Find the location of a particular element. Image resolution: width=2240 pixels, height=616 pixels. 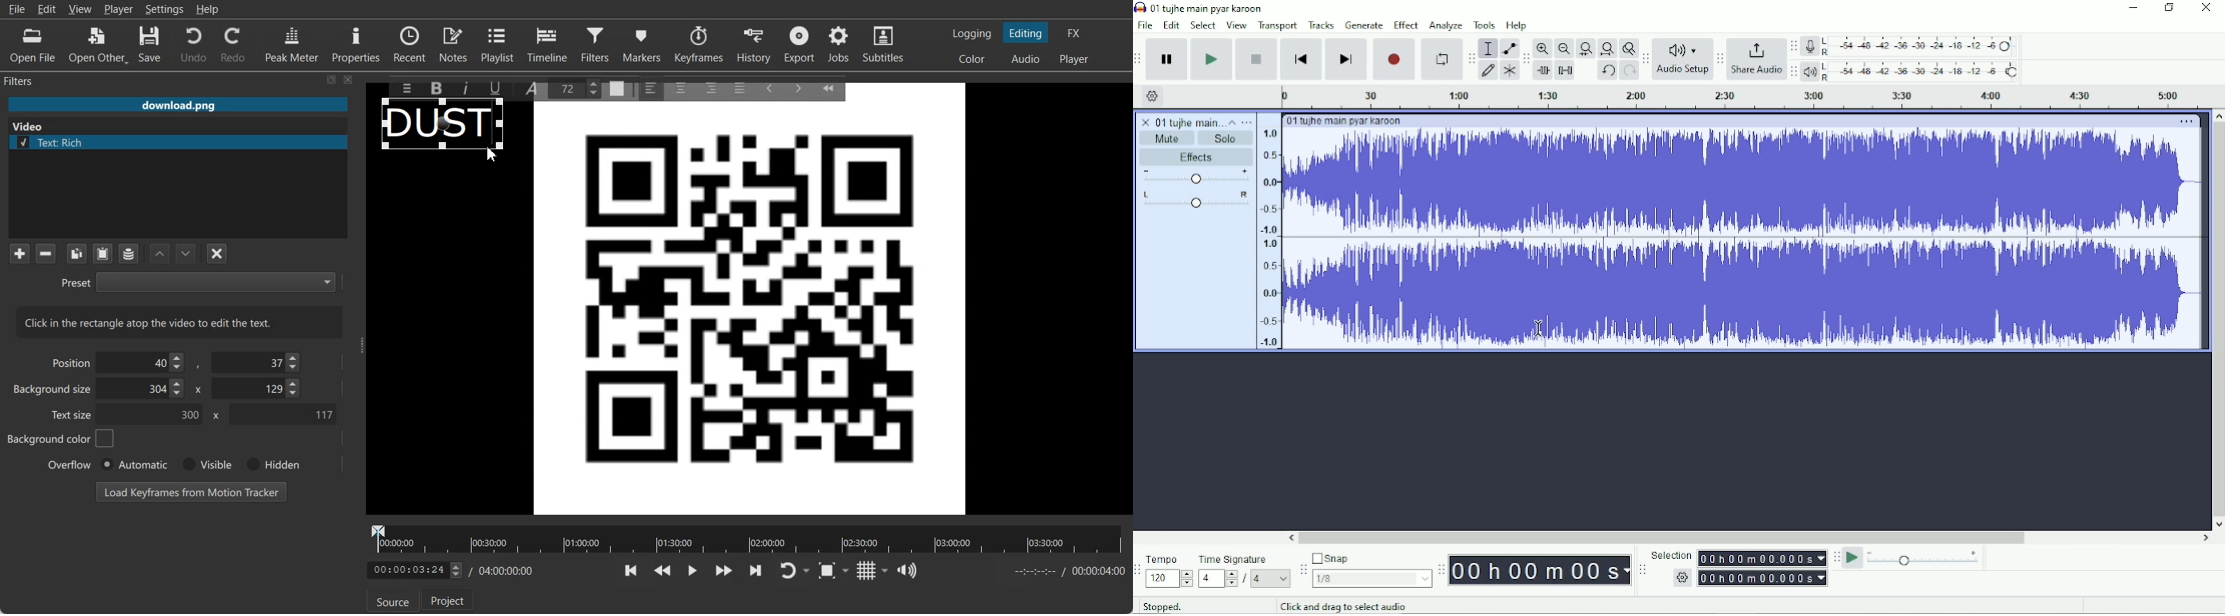

Redo is located at coordinates (1629, 70).